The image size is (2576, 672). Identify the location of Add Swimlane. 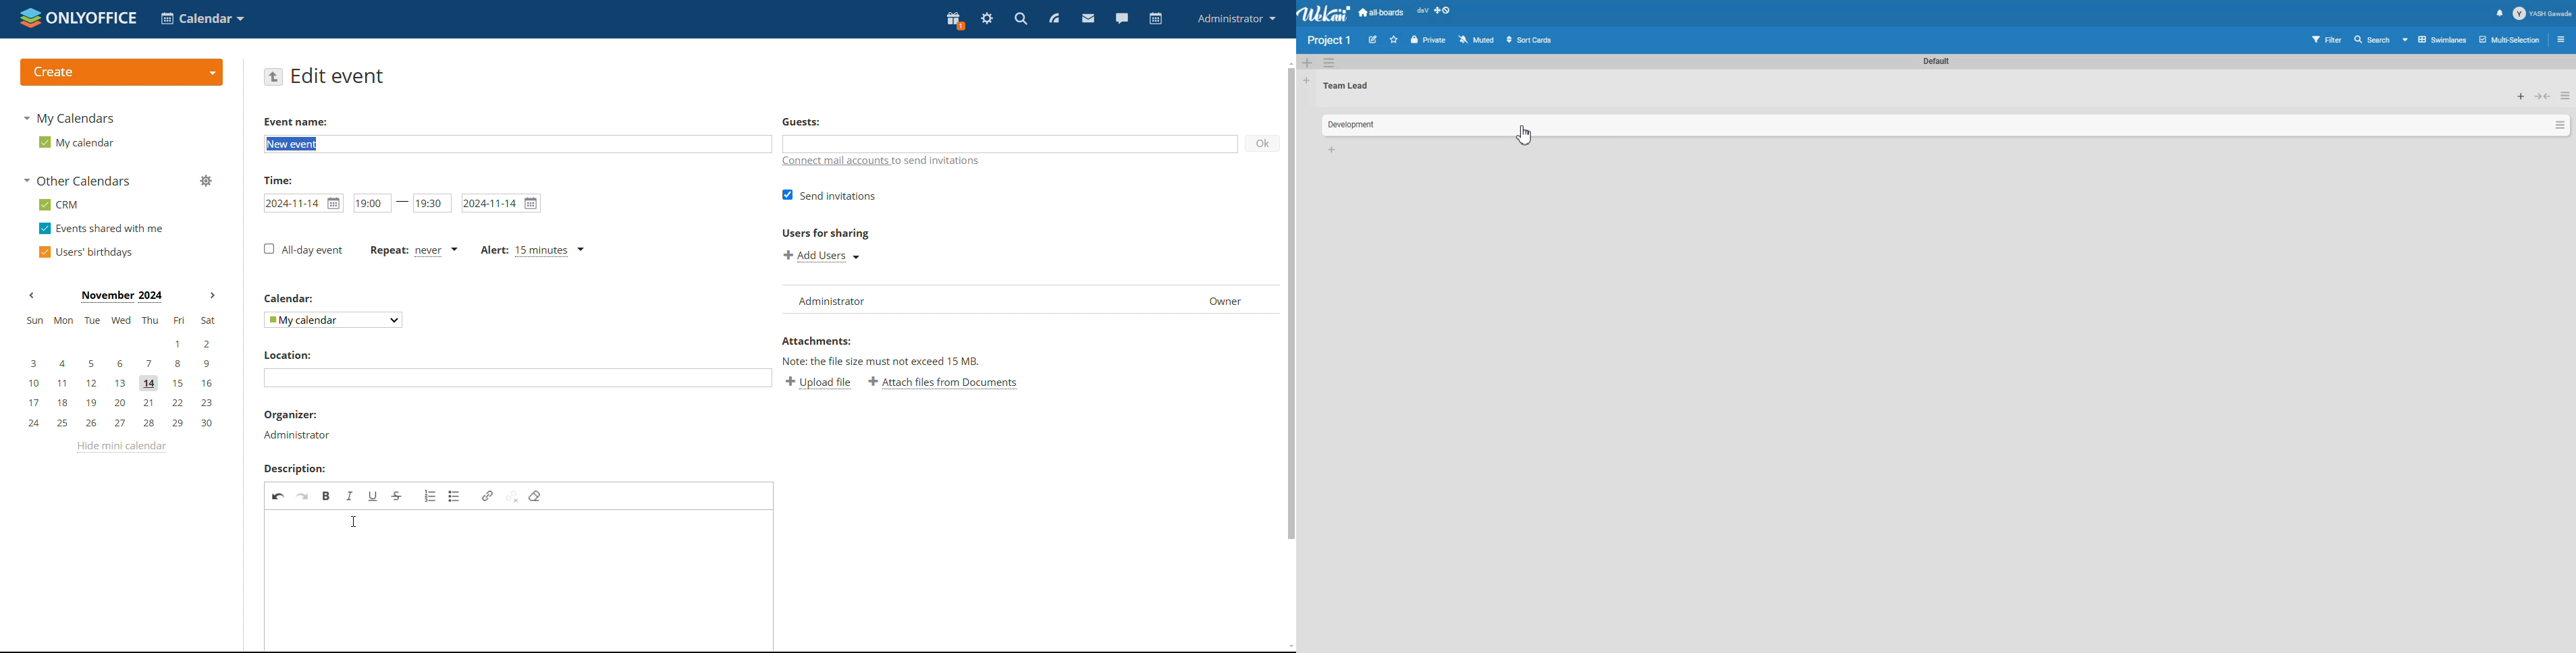
(1307, 62).